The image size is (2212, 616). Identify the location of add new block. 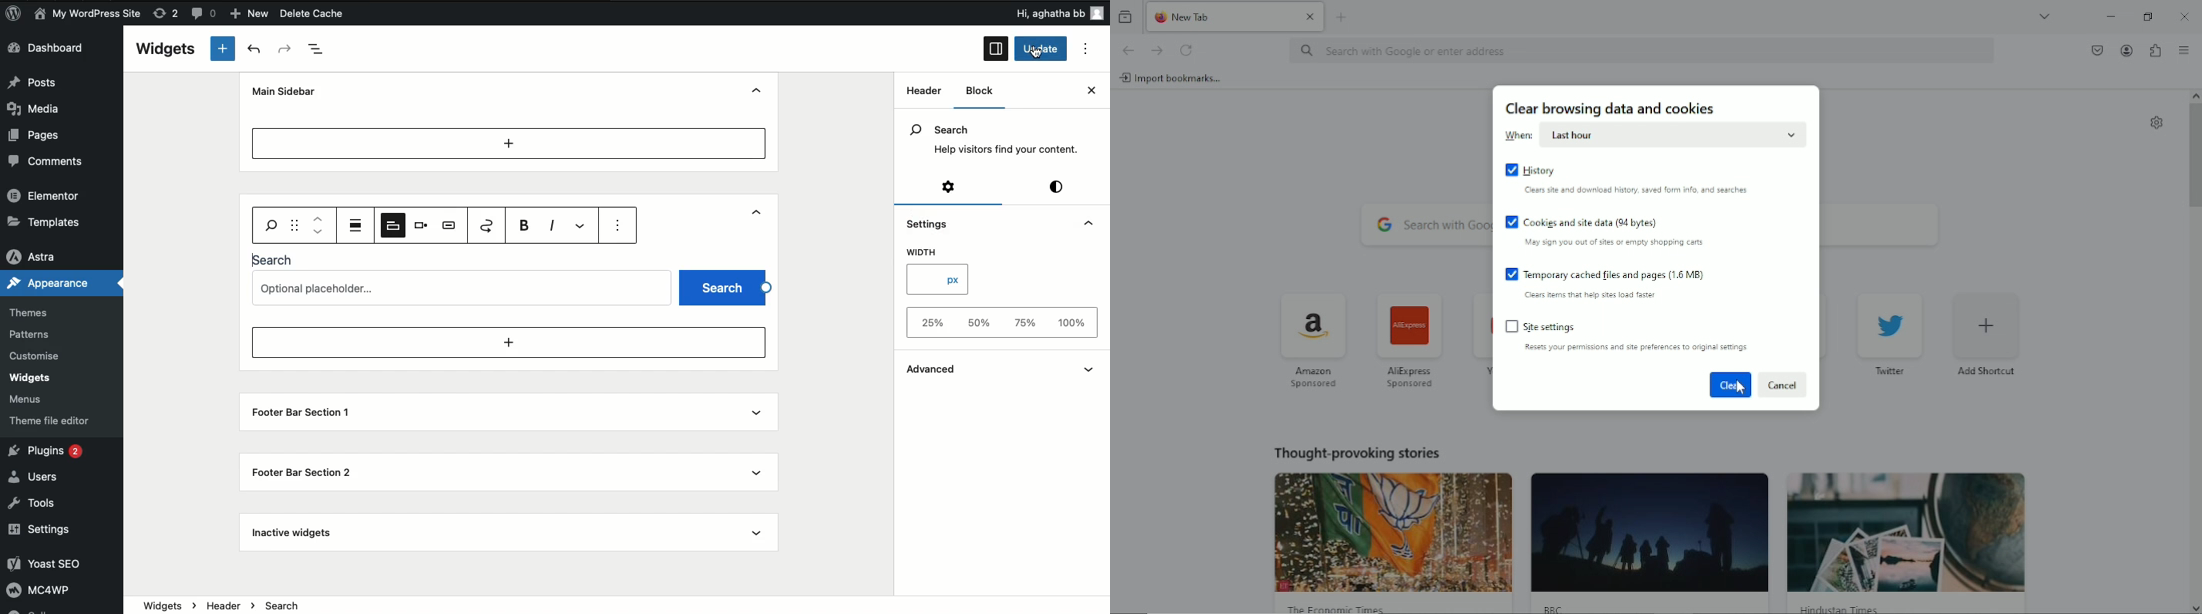
(508, 342).